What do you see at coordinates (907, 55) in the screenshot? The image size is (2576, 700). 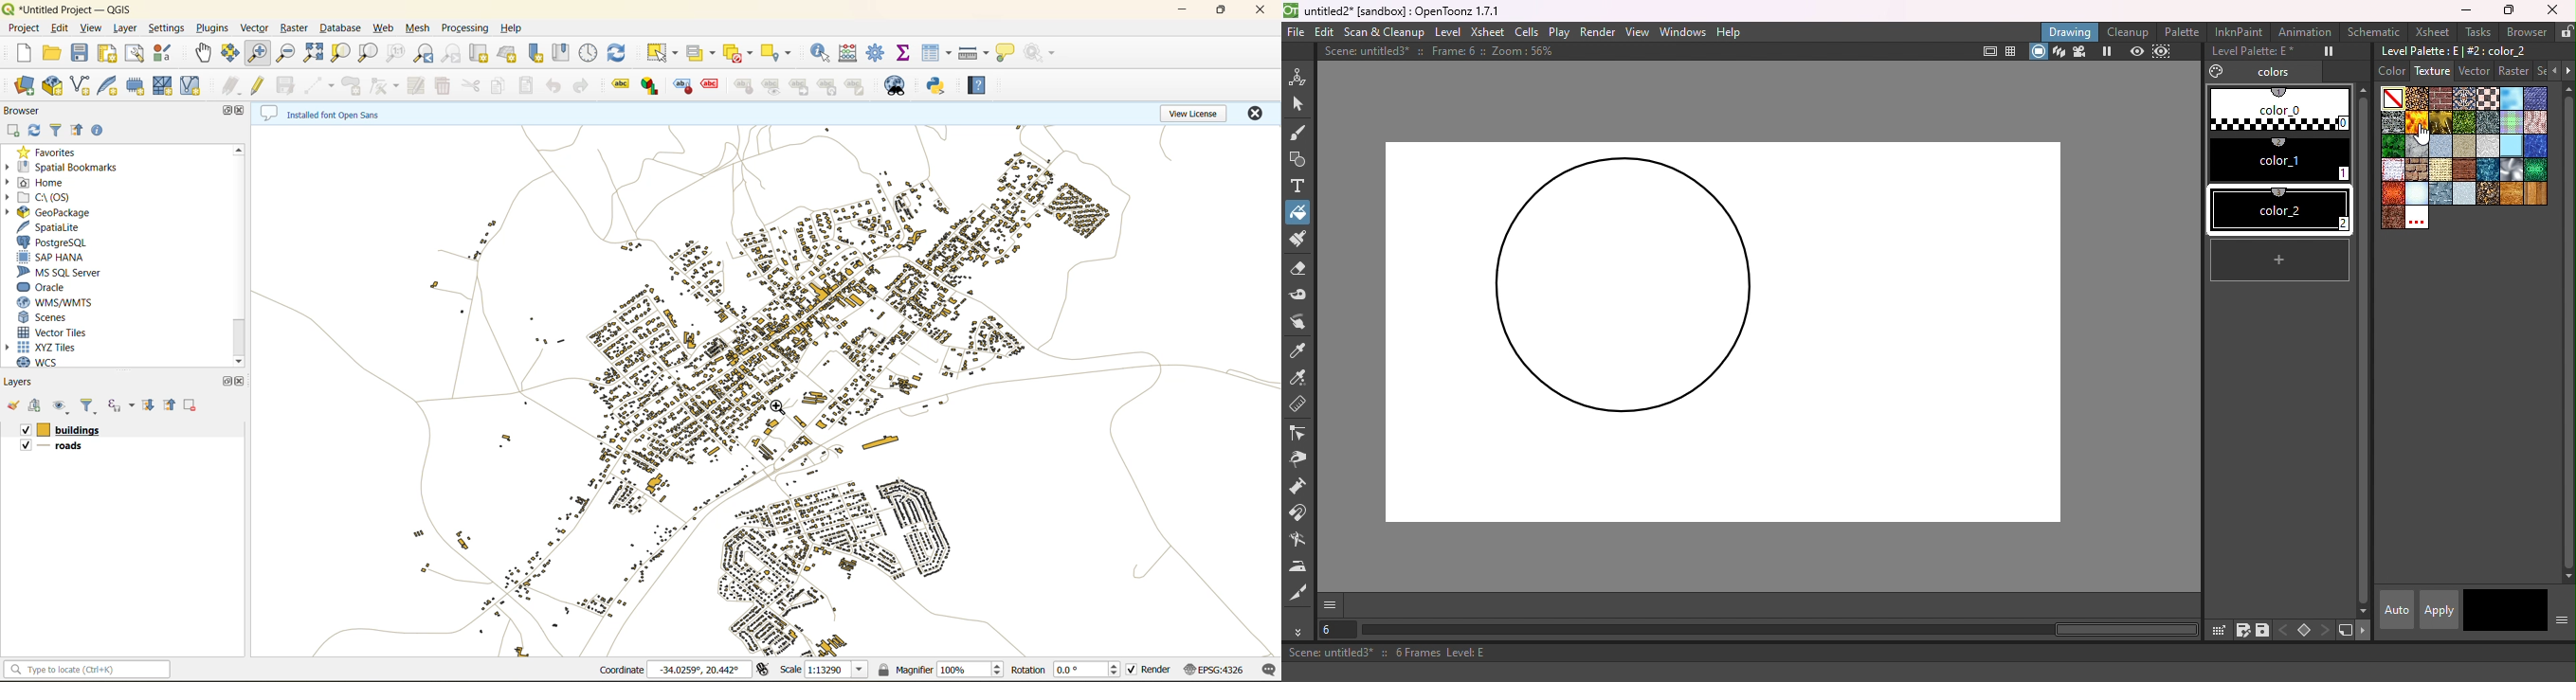 I see `statistical summary` at bounding box center [907, 55].